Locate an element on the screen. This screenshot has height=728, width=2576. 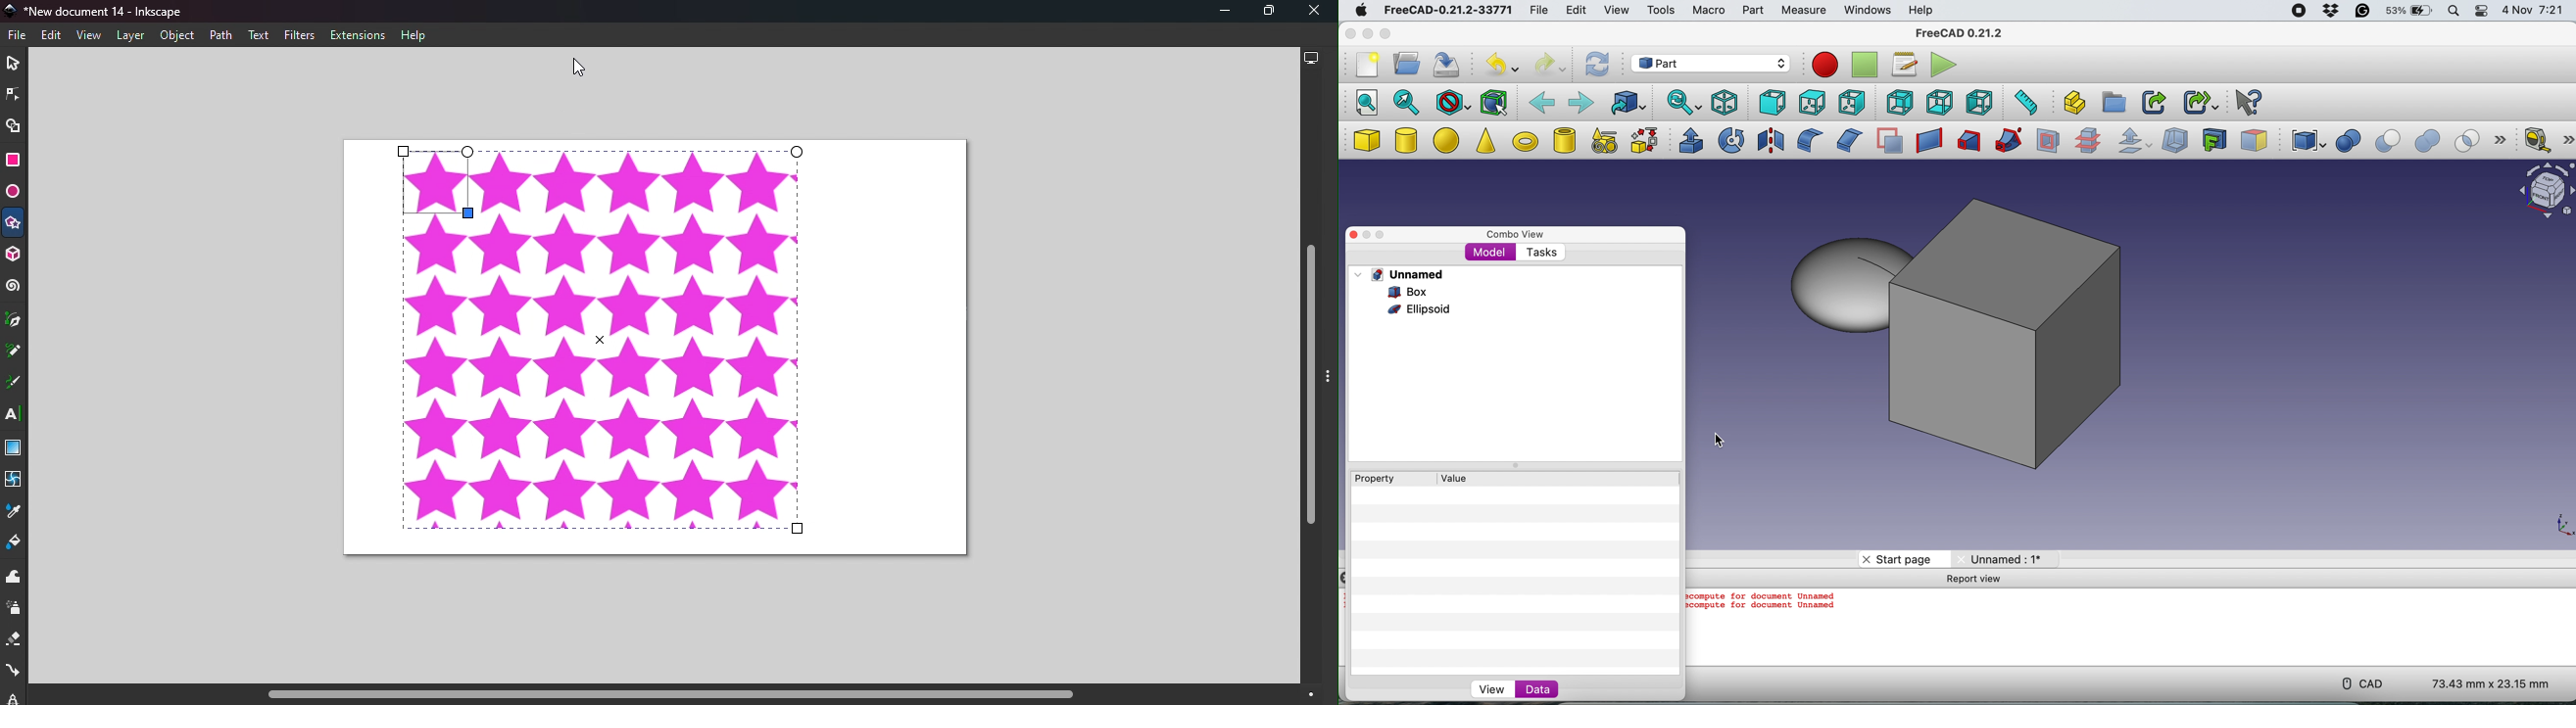
Cursor is located at coordinates (578, 65).